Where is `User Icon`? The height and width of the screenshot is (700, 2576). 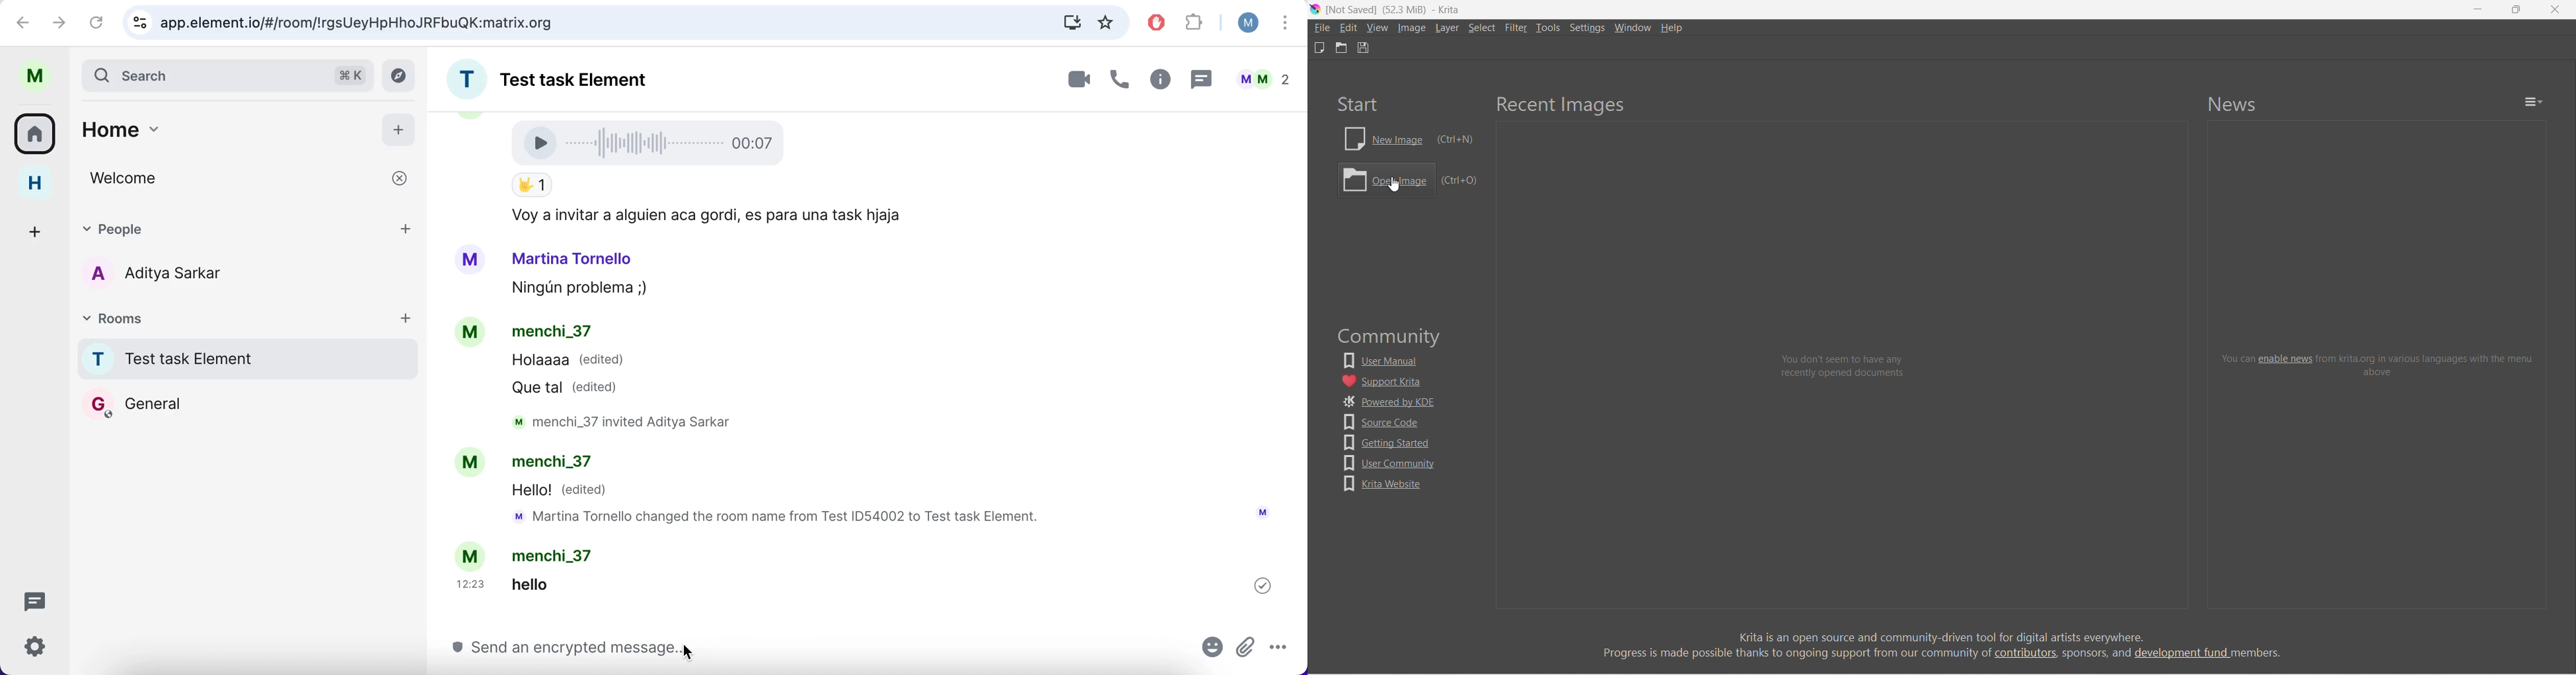 User Icon is located at coordinates (1263, 512).